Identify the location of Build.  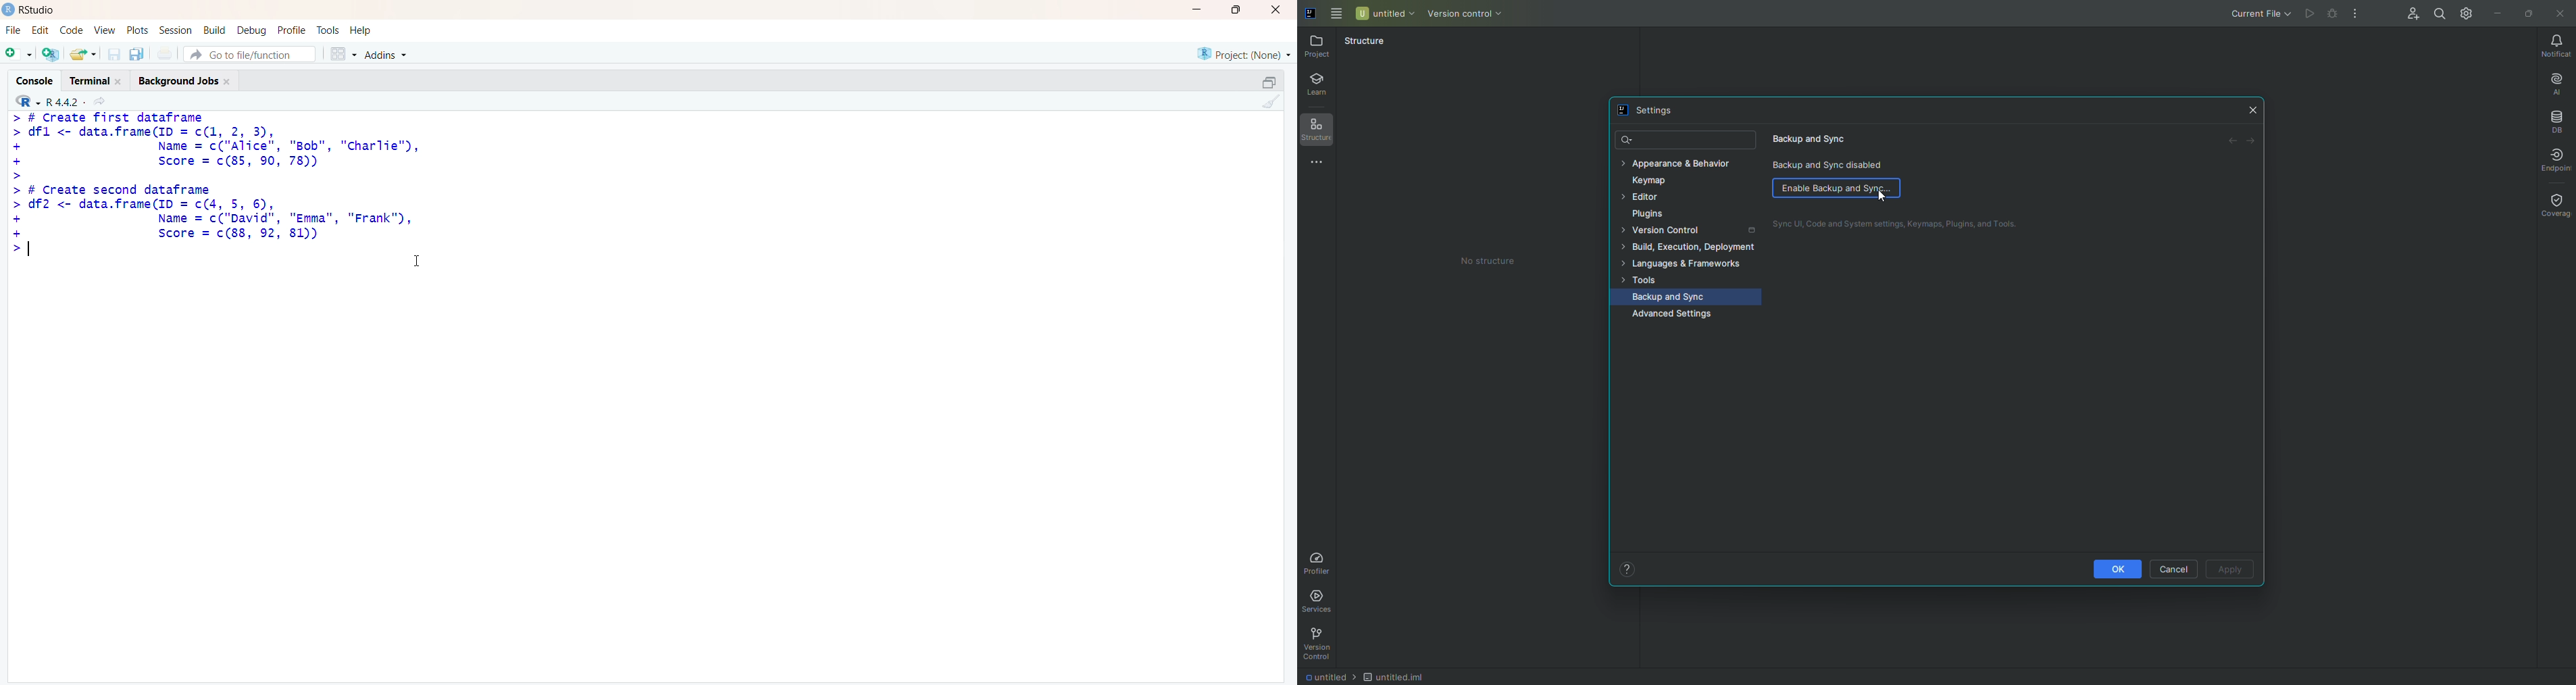
(215, 30).